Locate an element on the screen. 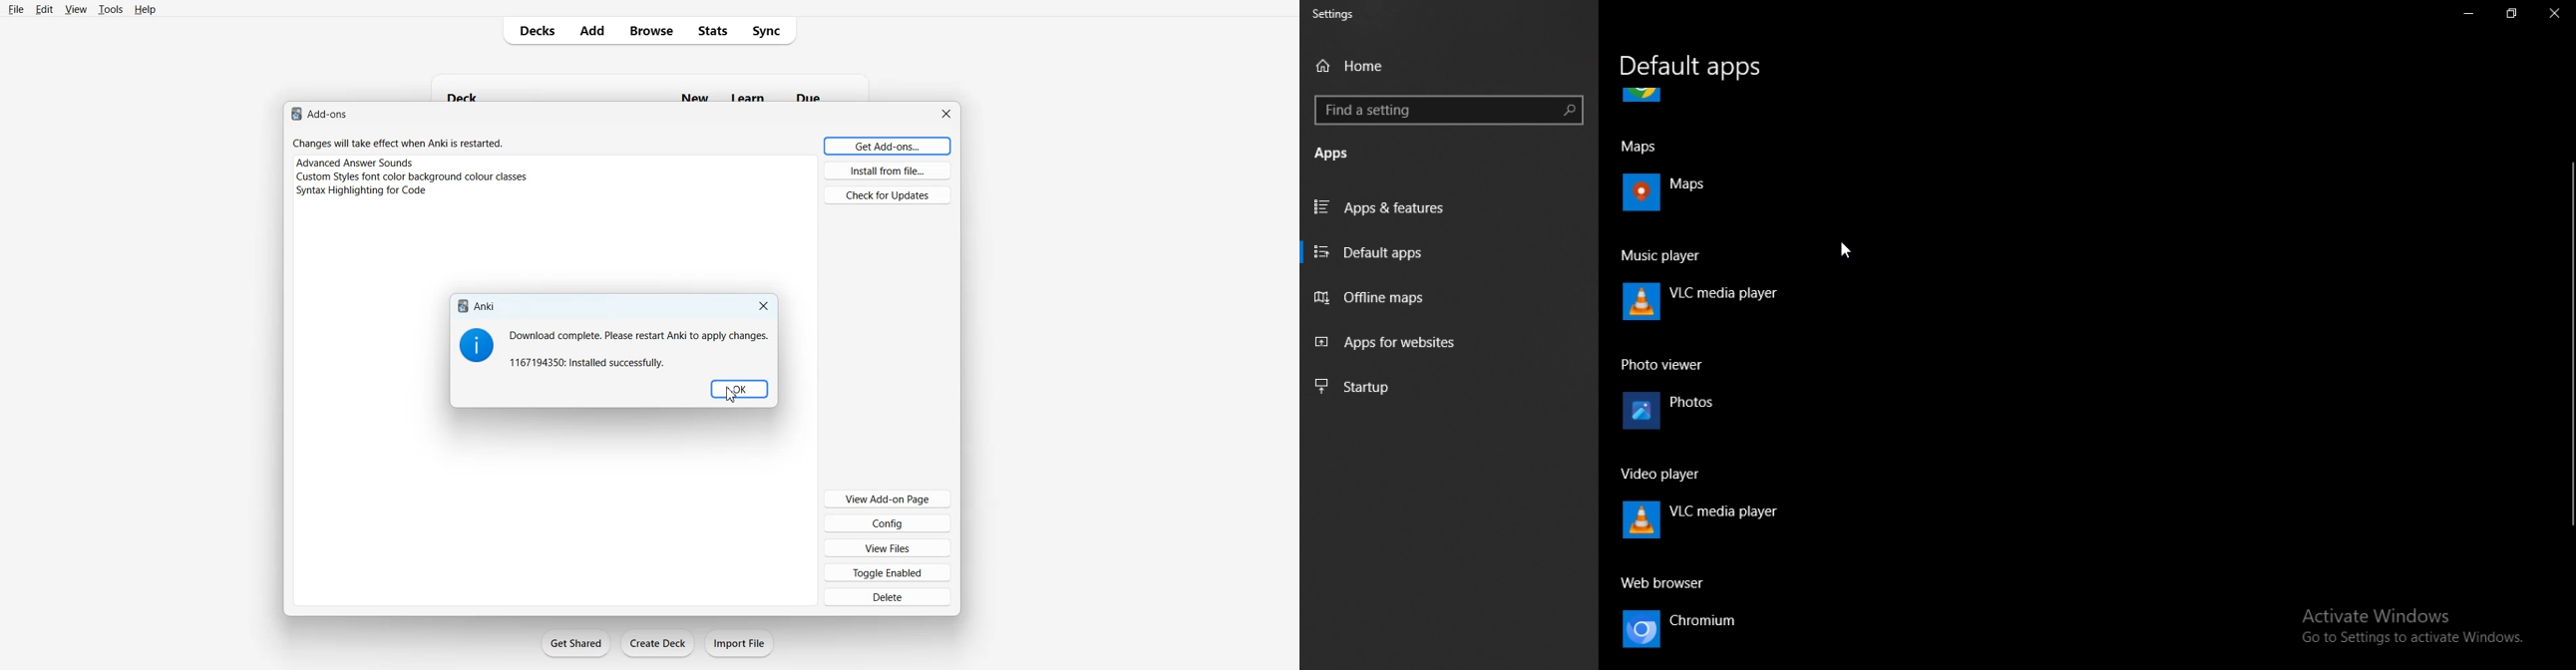  OK is located at coordinates (741, 389).